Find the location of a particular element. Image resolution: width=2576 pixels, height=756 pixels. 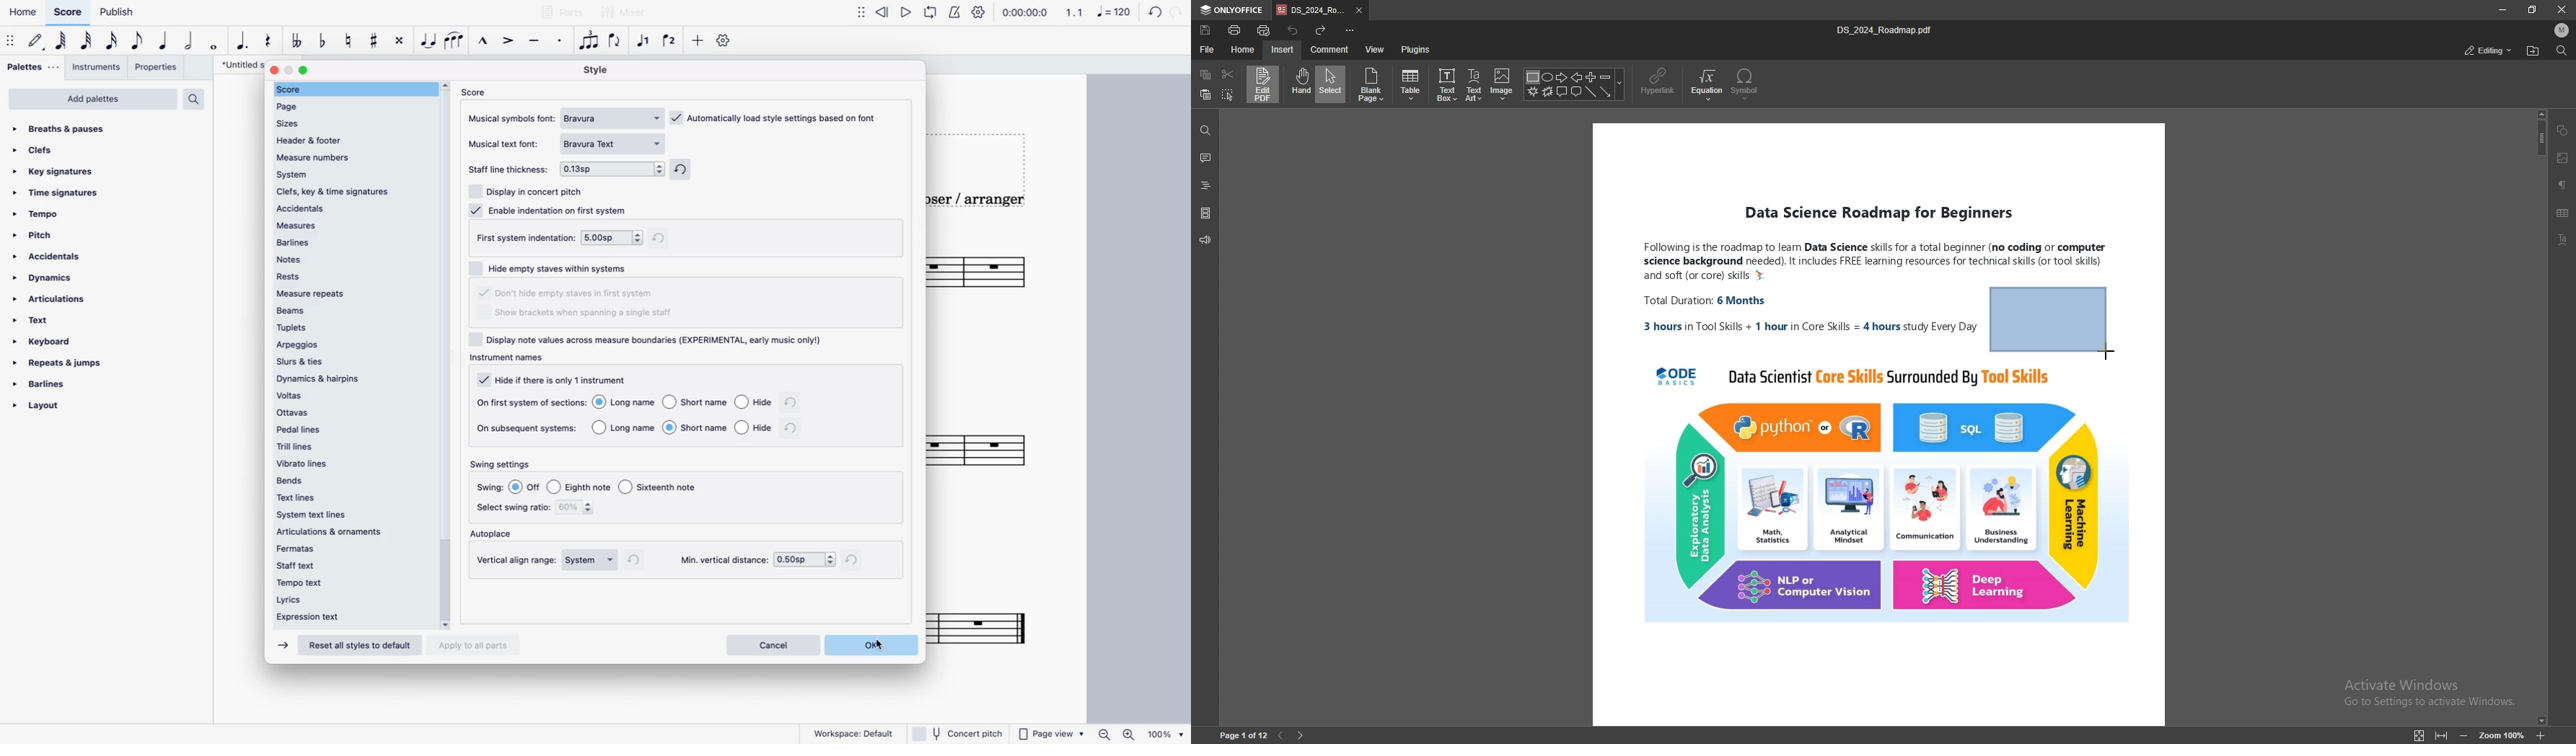

close is located at coordinates (275, 69).